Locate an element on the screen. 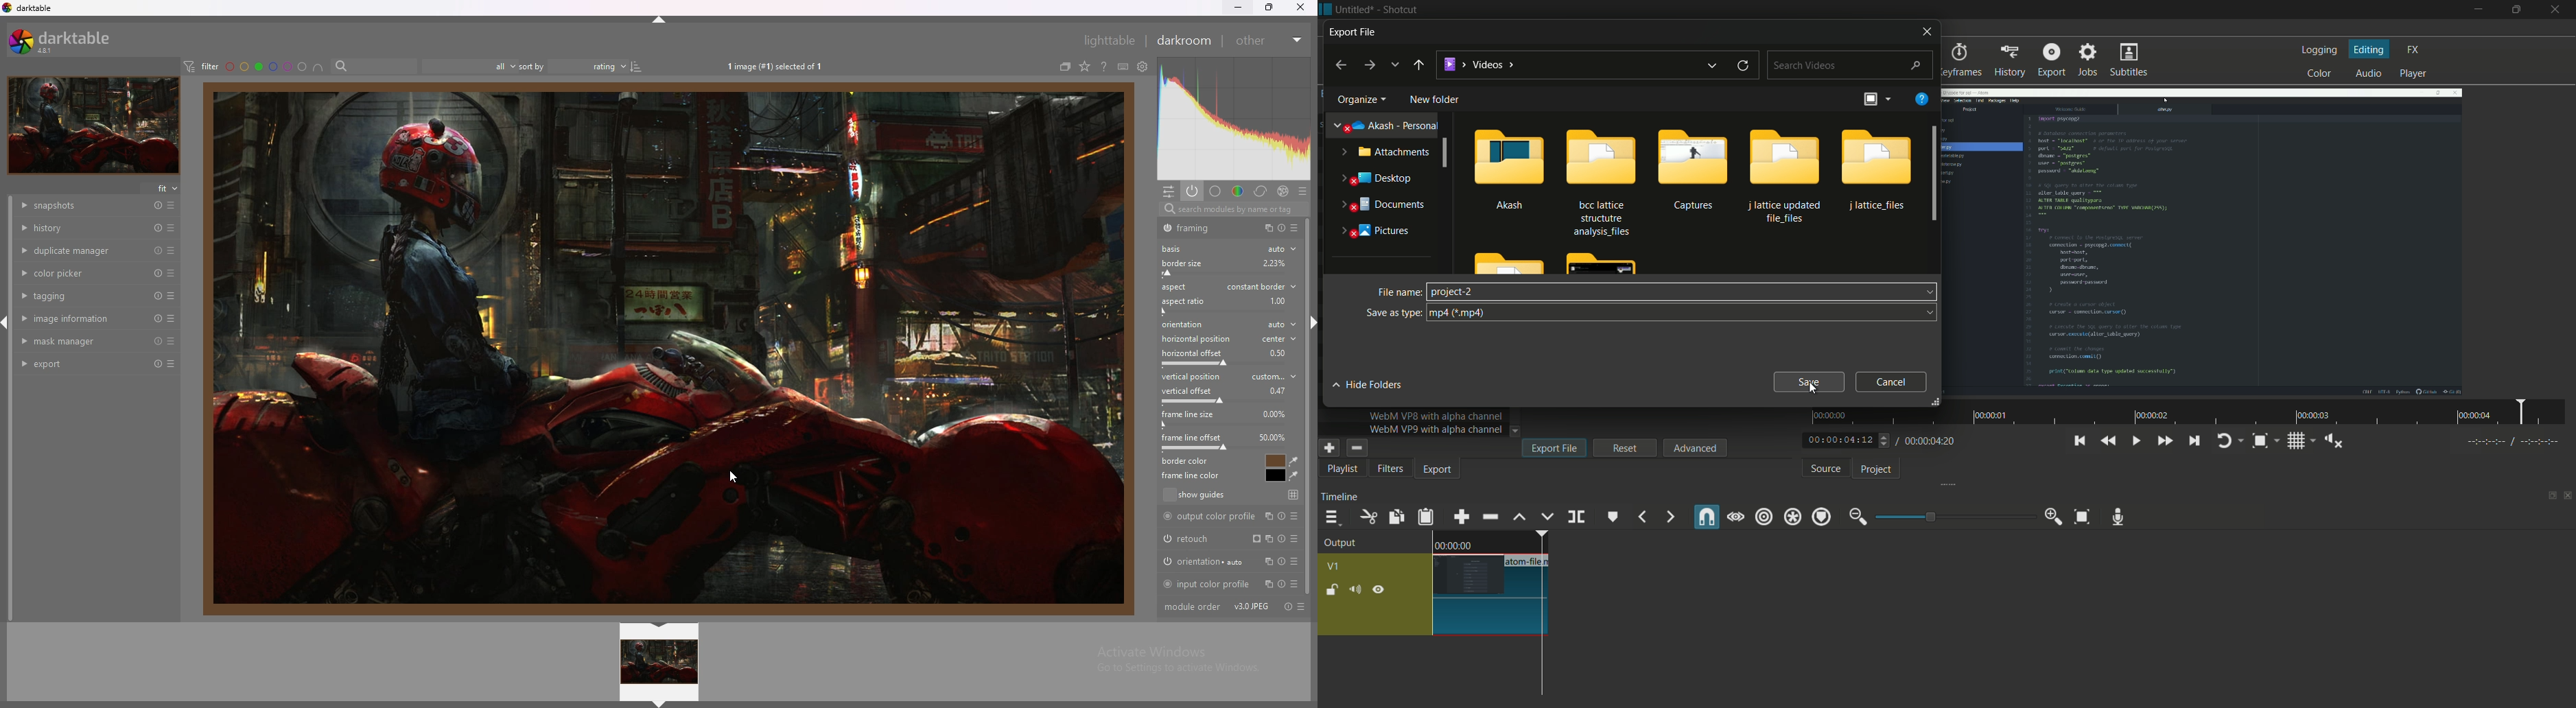  waterdrop is located at coordinates (1295, 462).